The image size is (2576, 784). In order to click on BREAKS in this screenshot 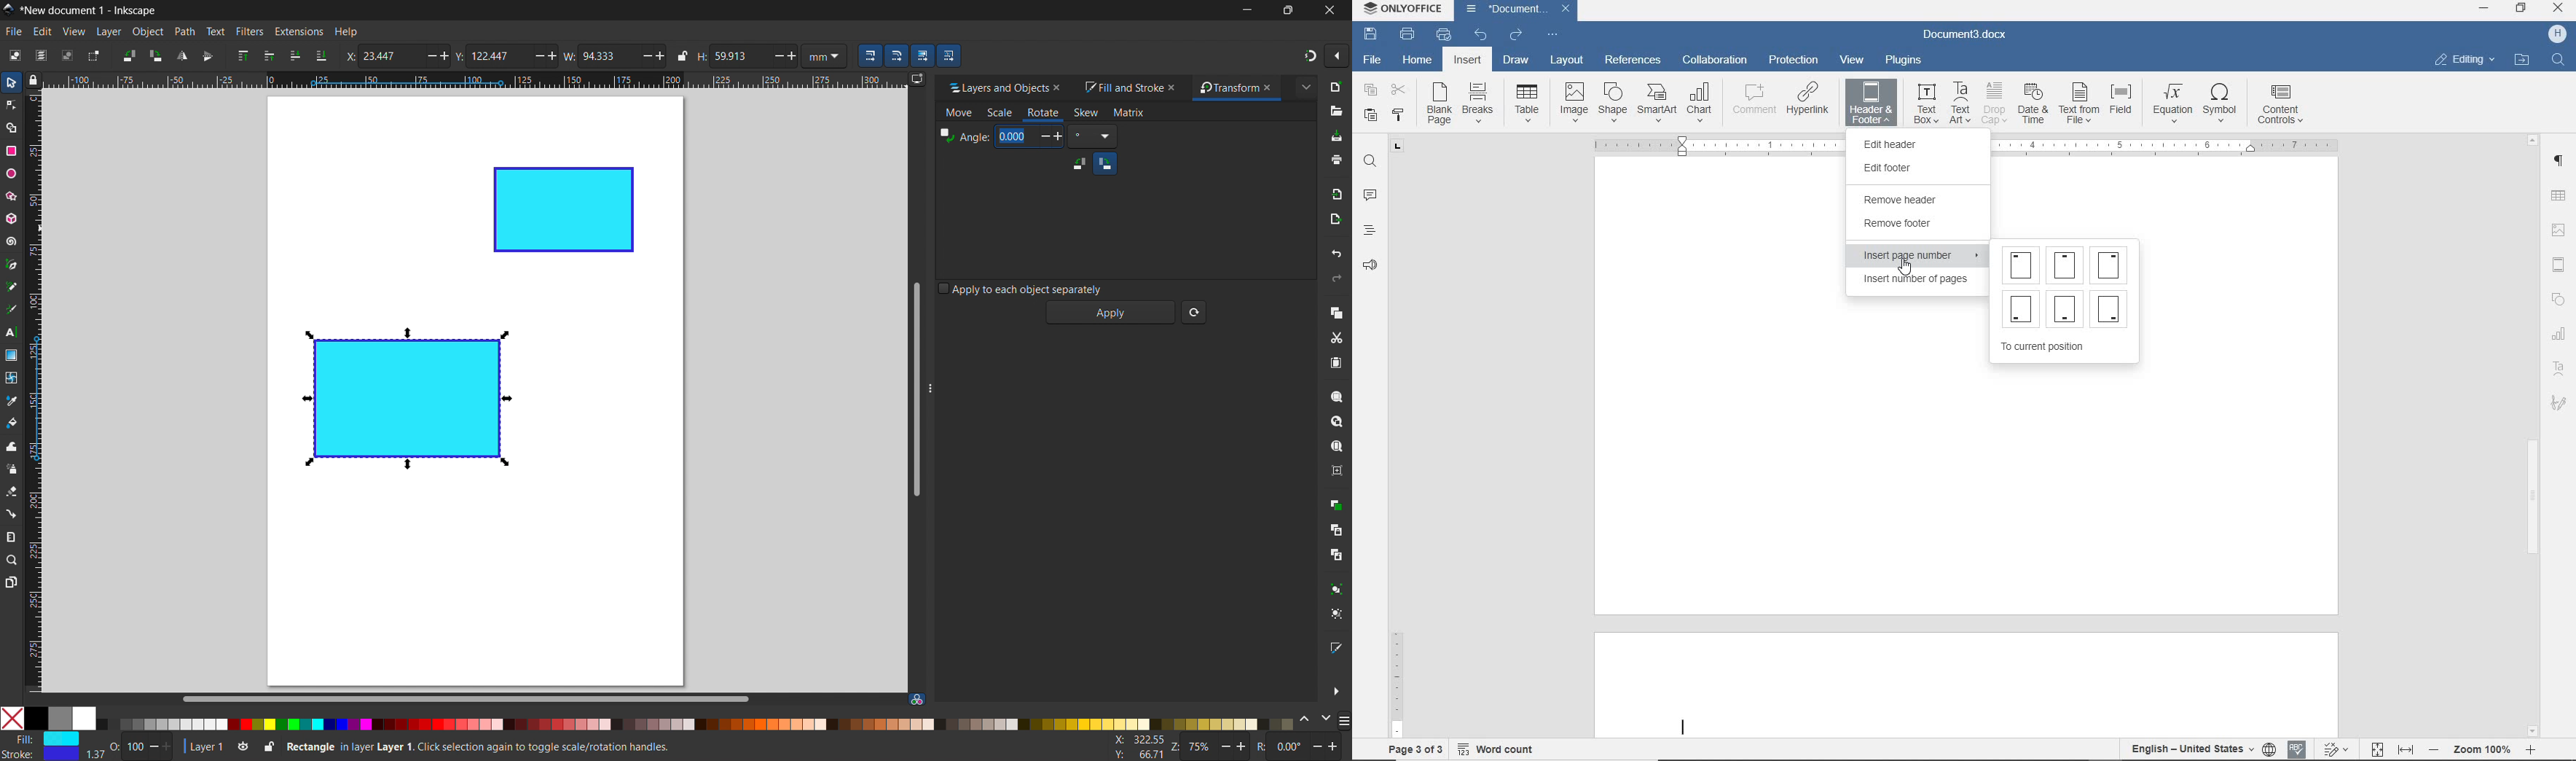, I will do `click(1481, 105)`.